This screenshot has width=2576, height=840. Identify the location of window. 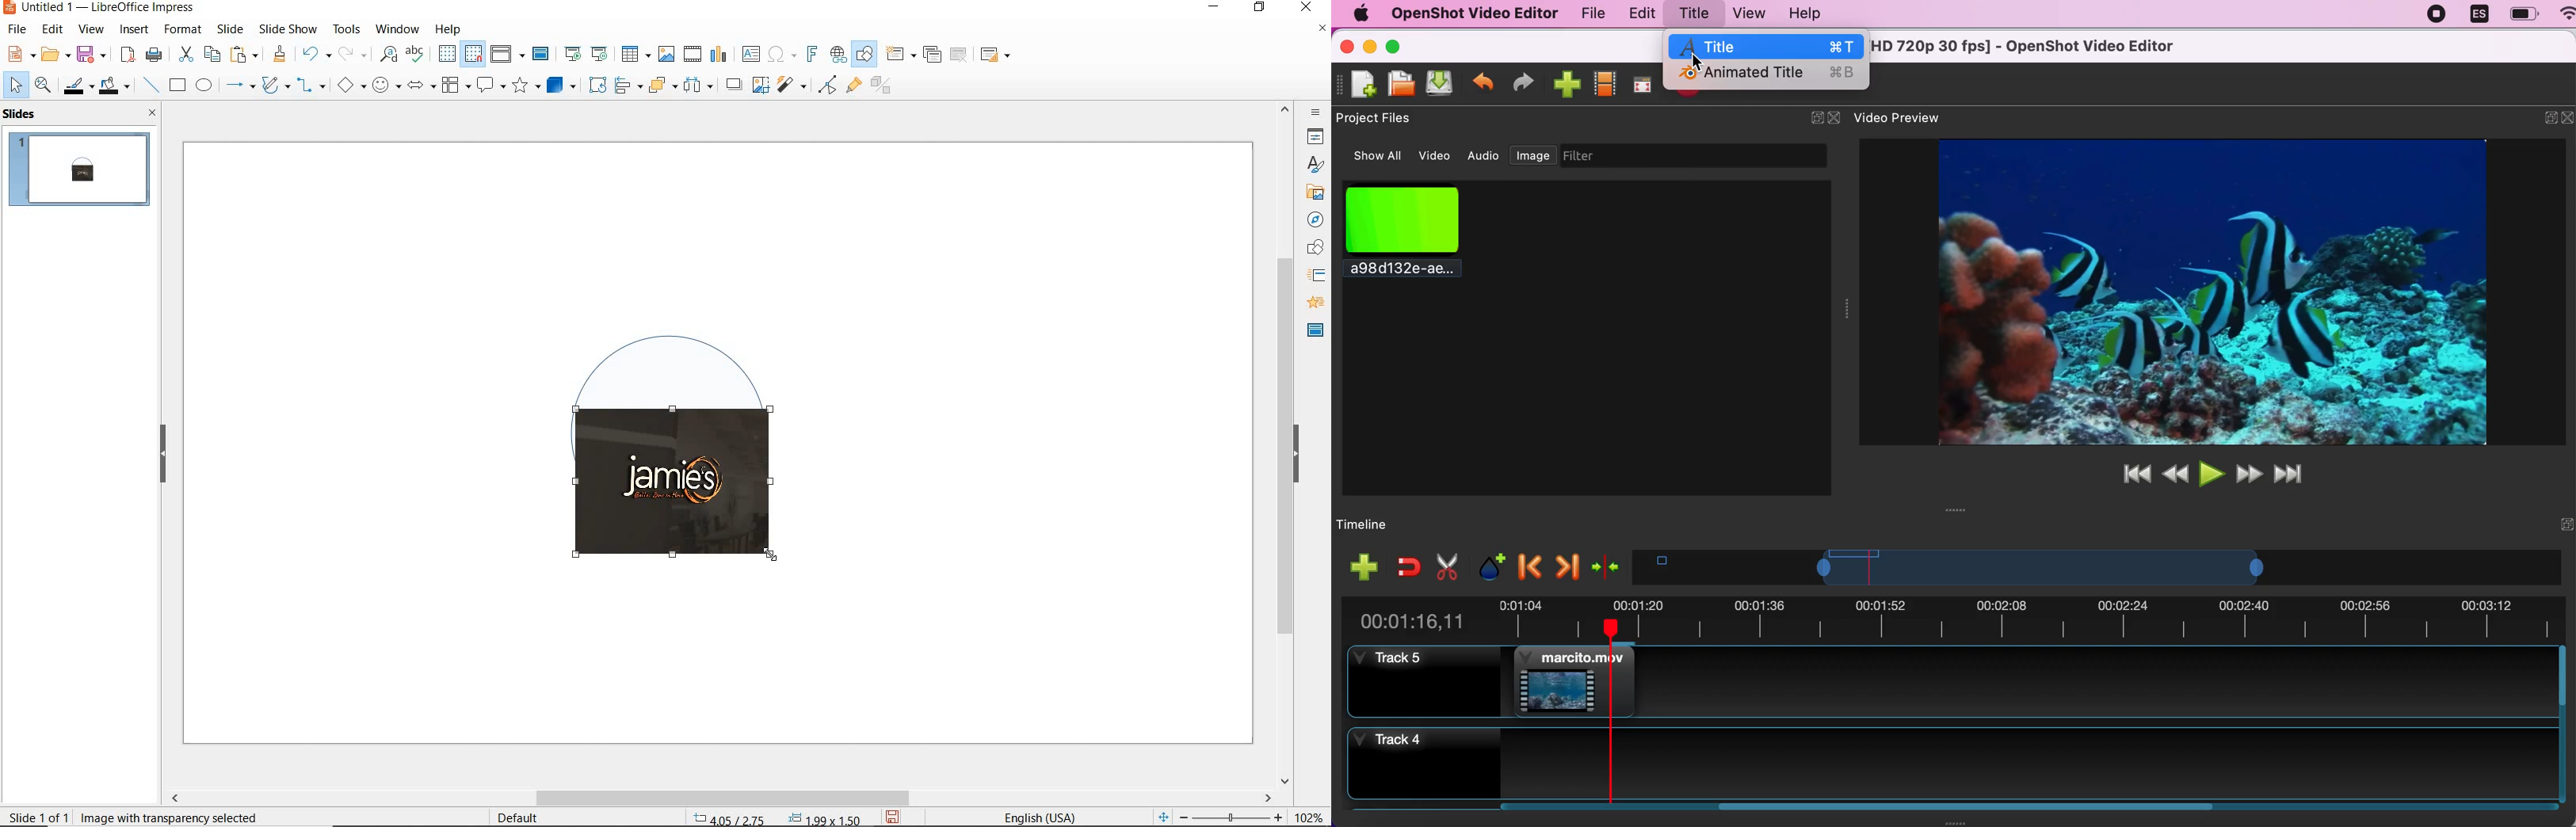
(397, 28).